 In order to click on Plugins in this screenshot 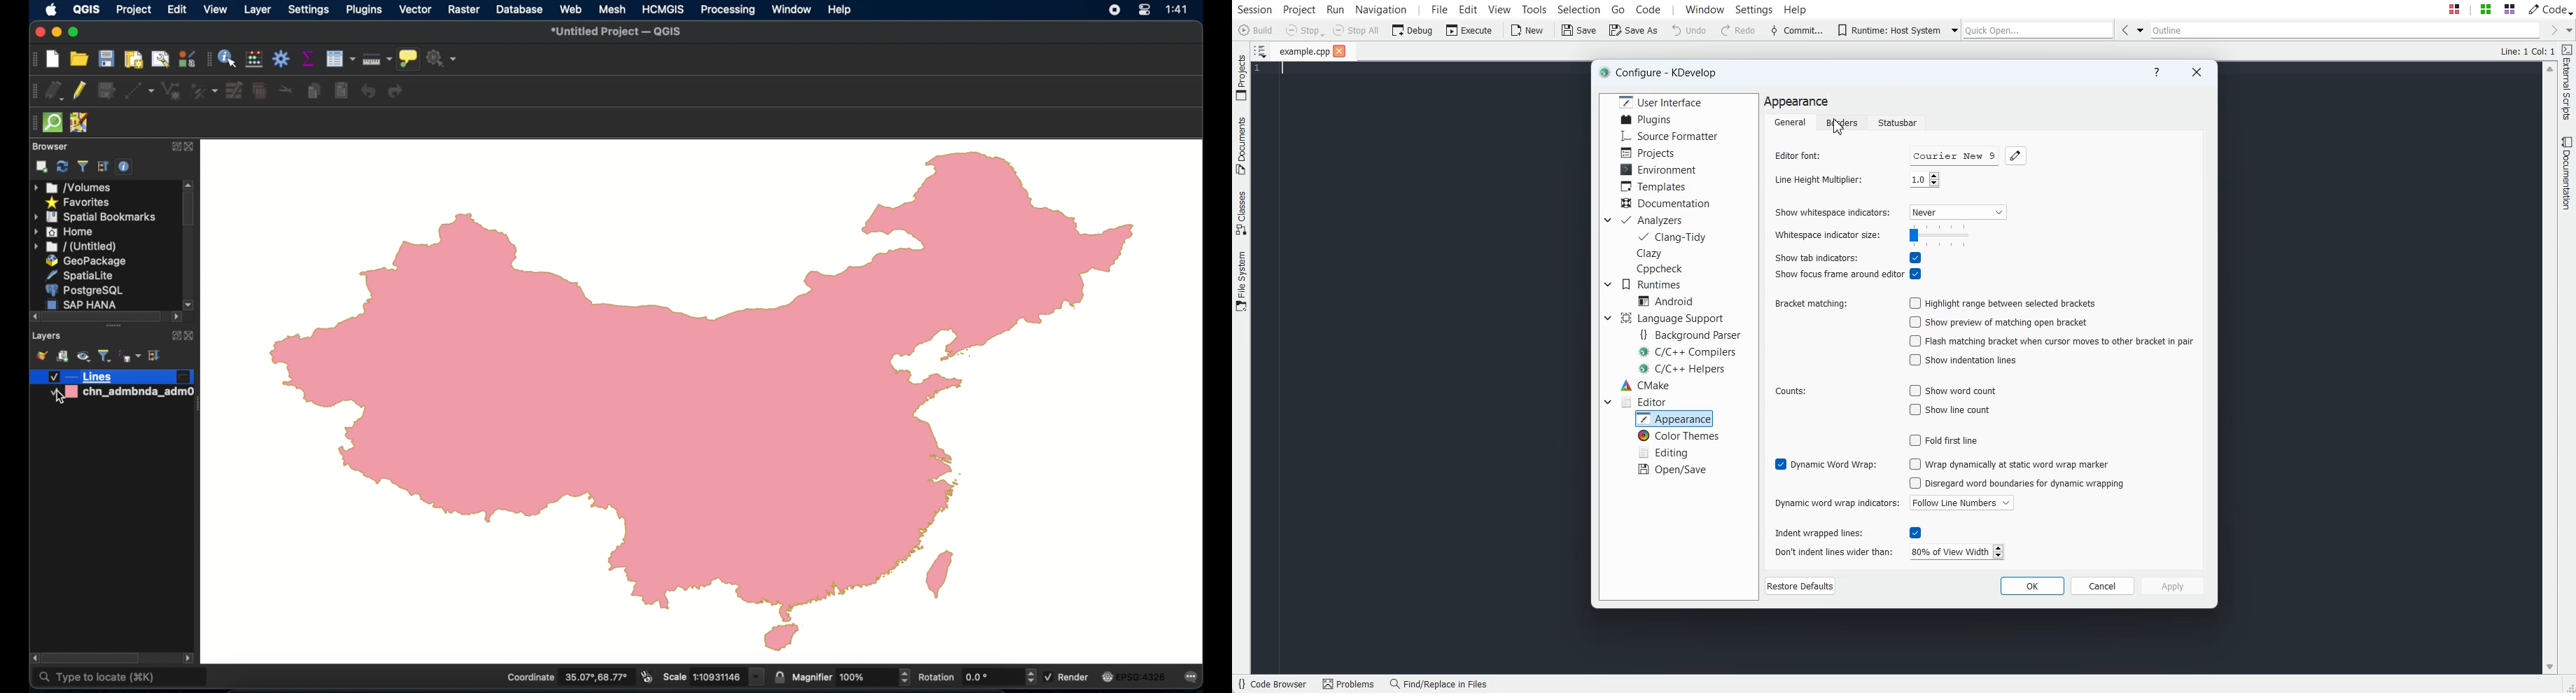, I will do `click(1648, 119)`.